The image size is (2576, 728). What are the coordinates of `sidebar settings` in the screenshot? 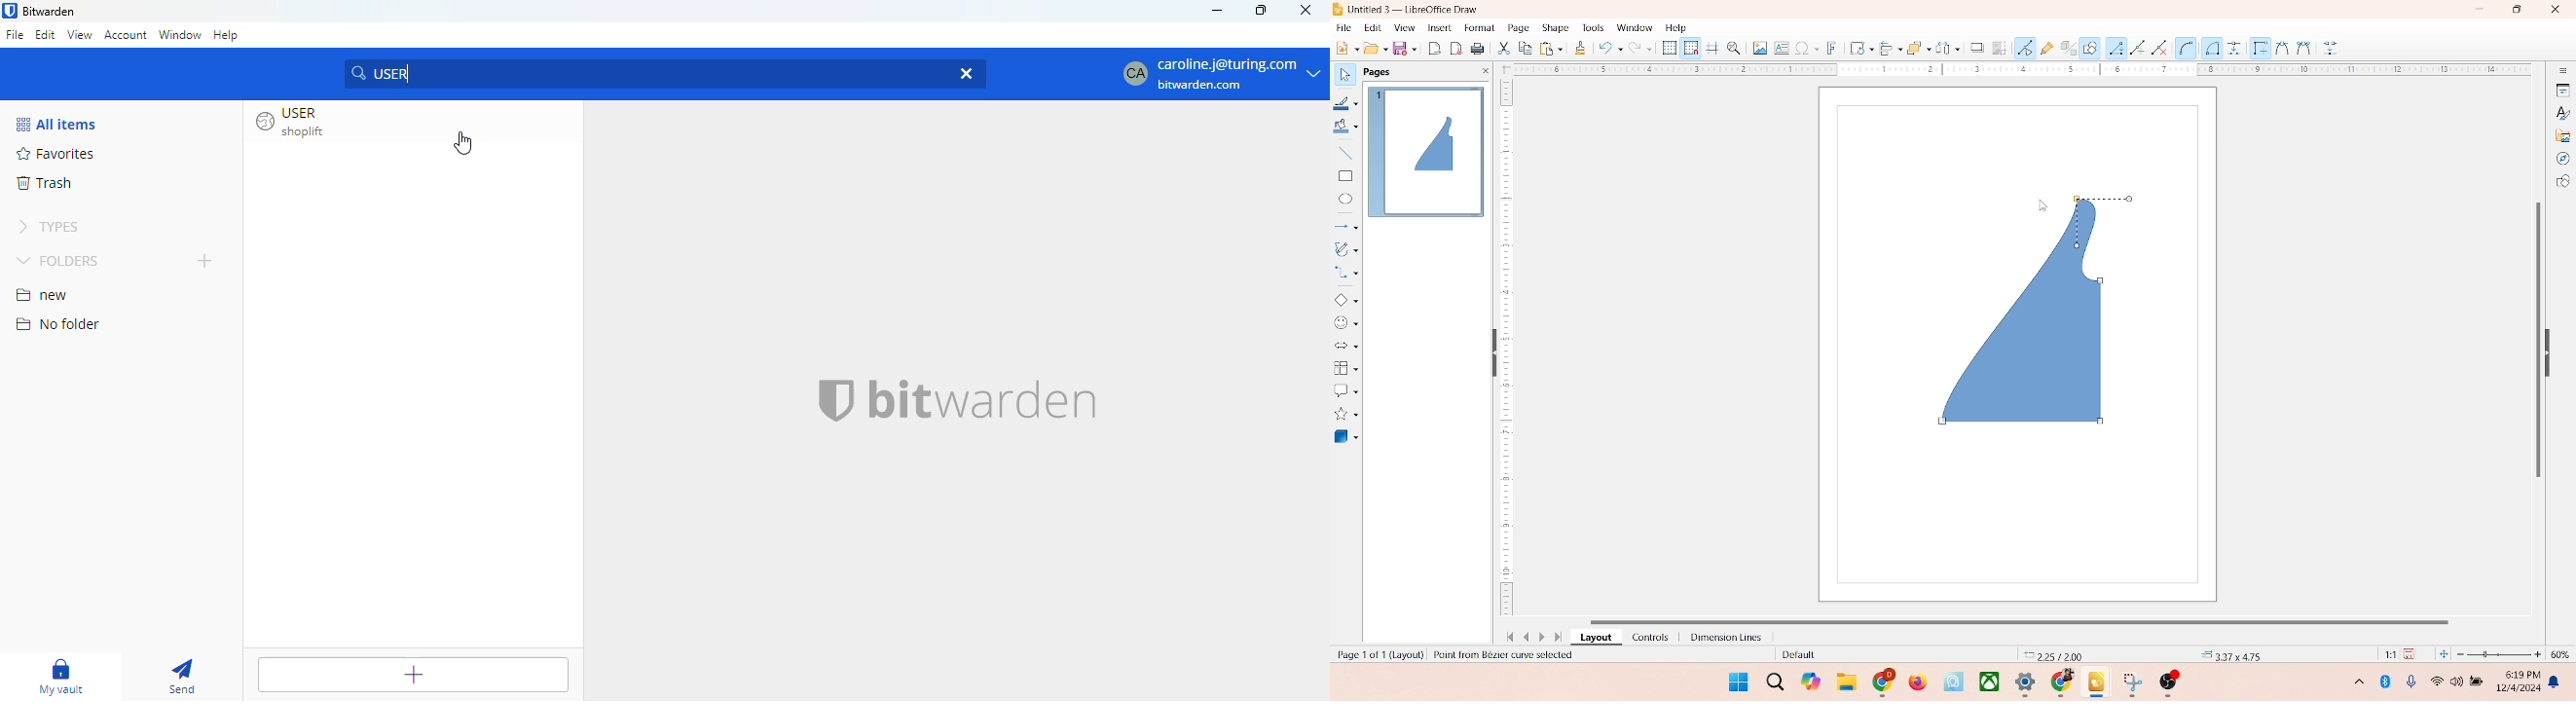 It's located at (2562, 71).